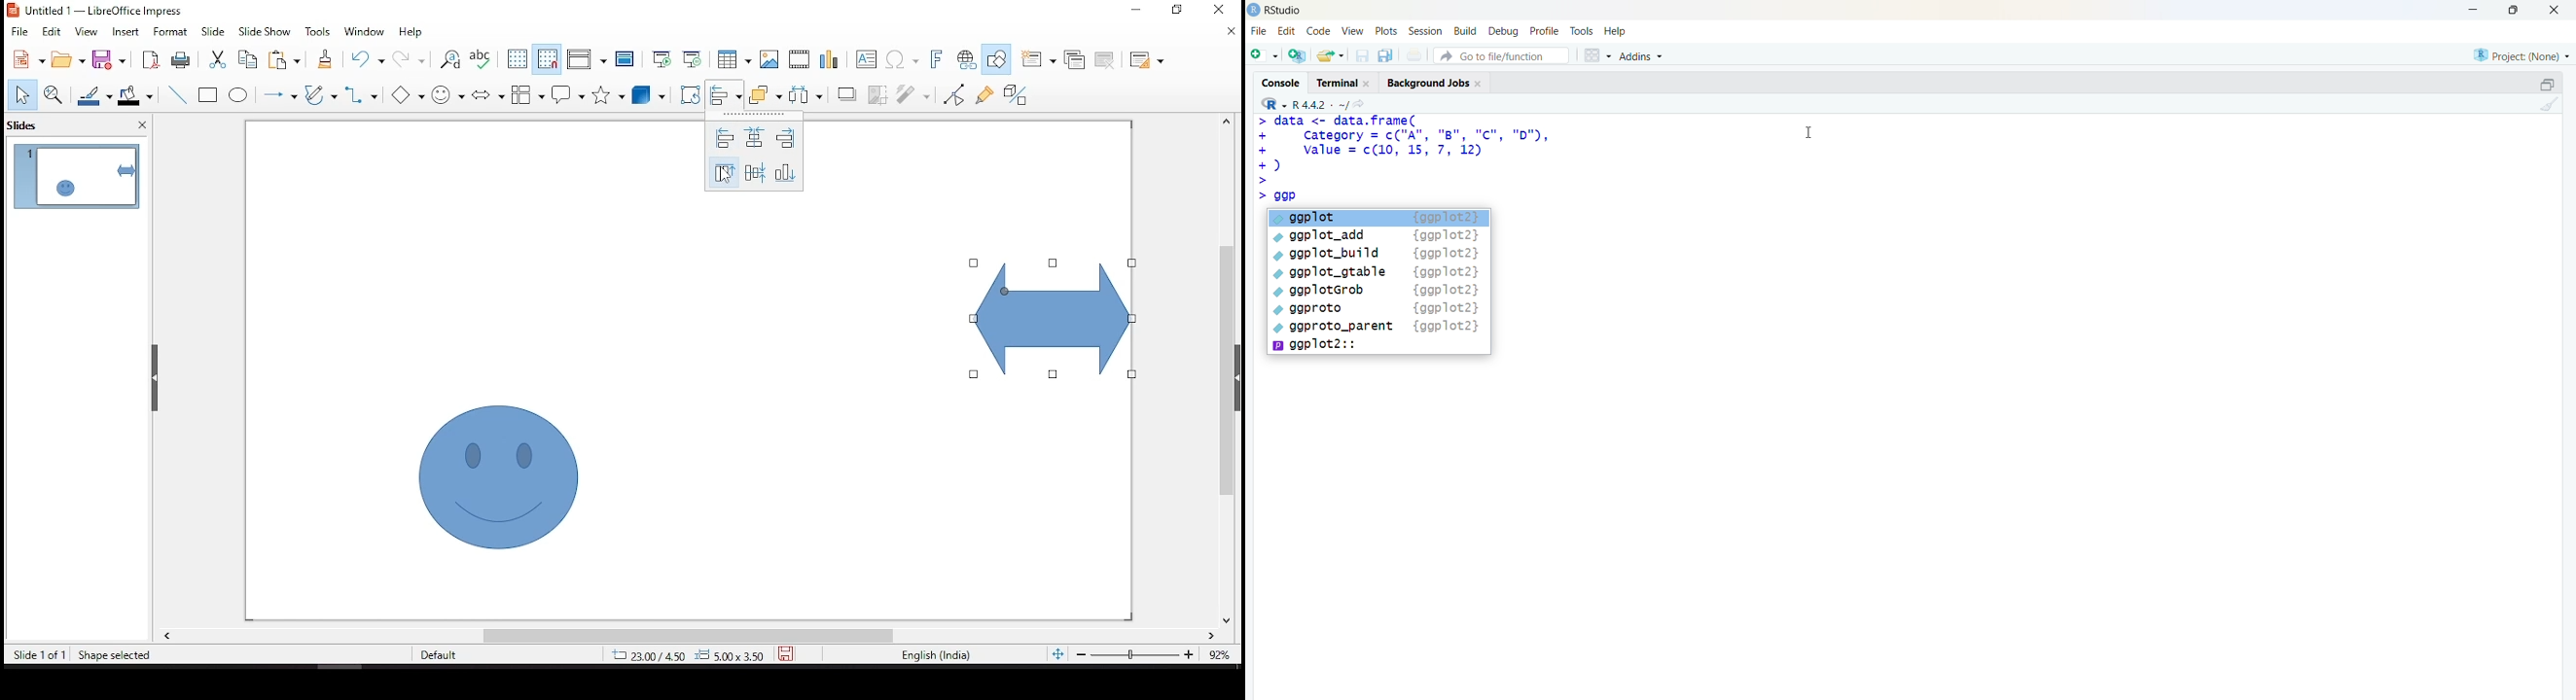  Describe the element at coordinates (1057, 653) in the screenshot. I see `fit slide to current window` at that location.